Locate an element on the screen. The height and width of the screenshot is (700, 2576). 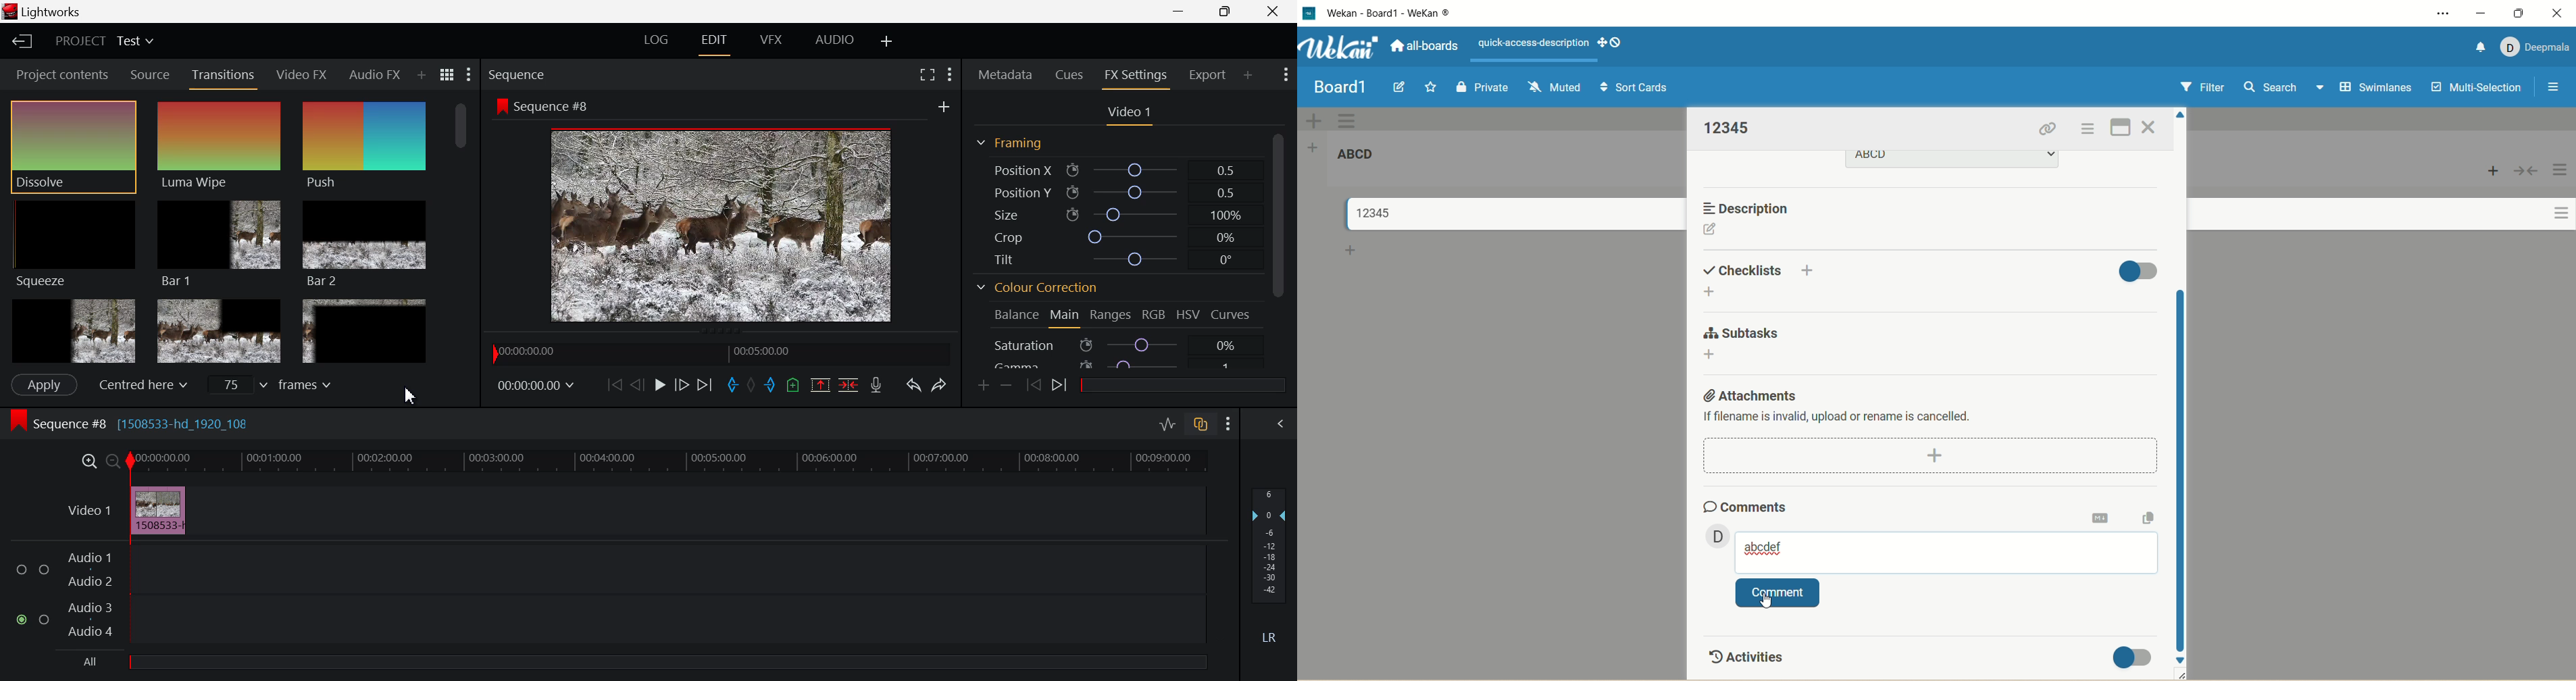
vertical scroll bar is located at coordinates (2183, 468).